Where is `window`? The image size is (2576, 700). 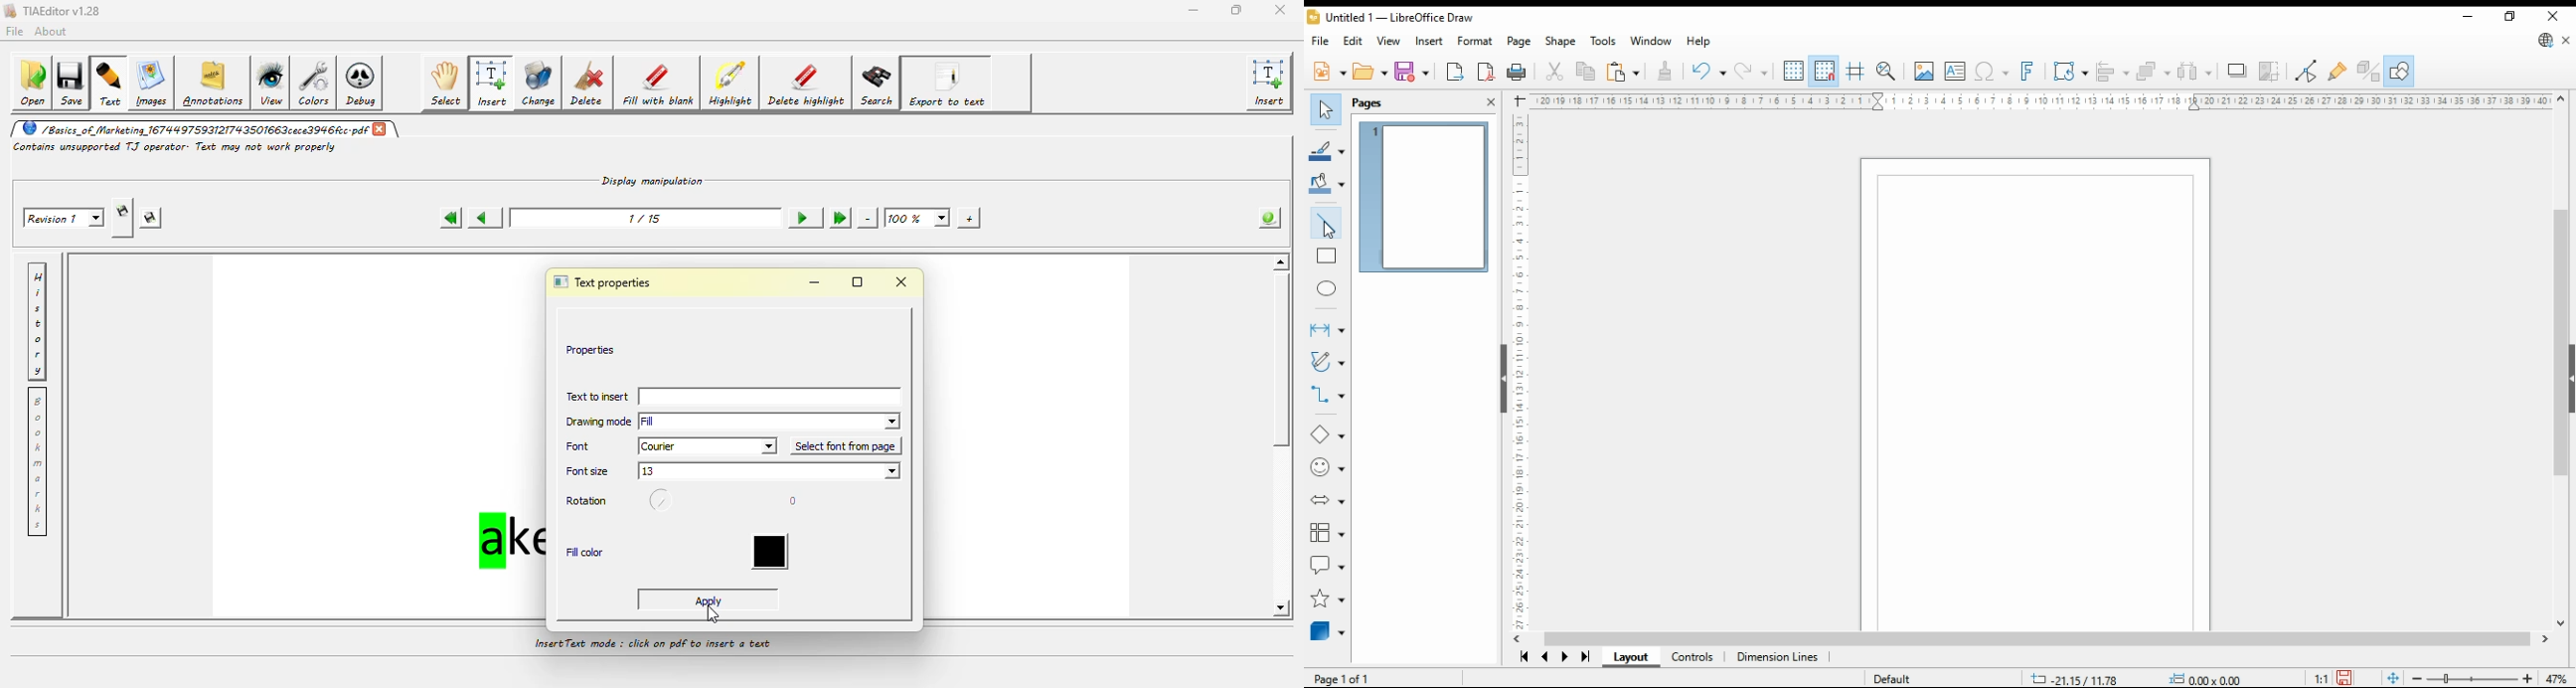
window is located at coordinates (1650, 42).